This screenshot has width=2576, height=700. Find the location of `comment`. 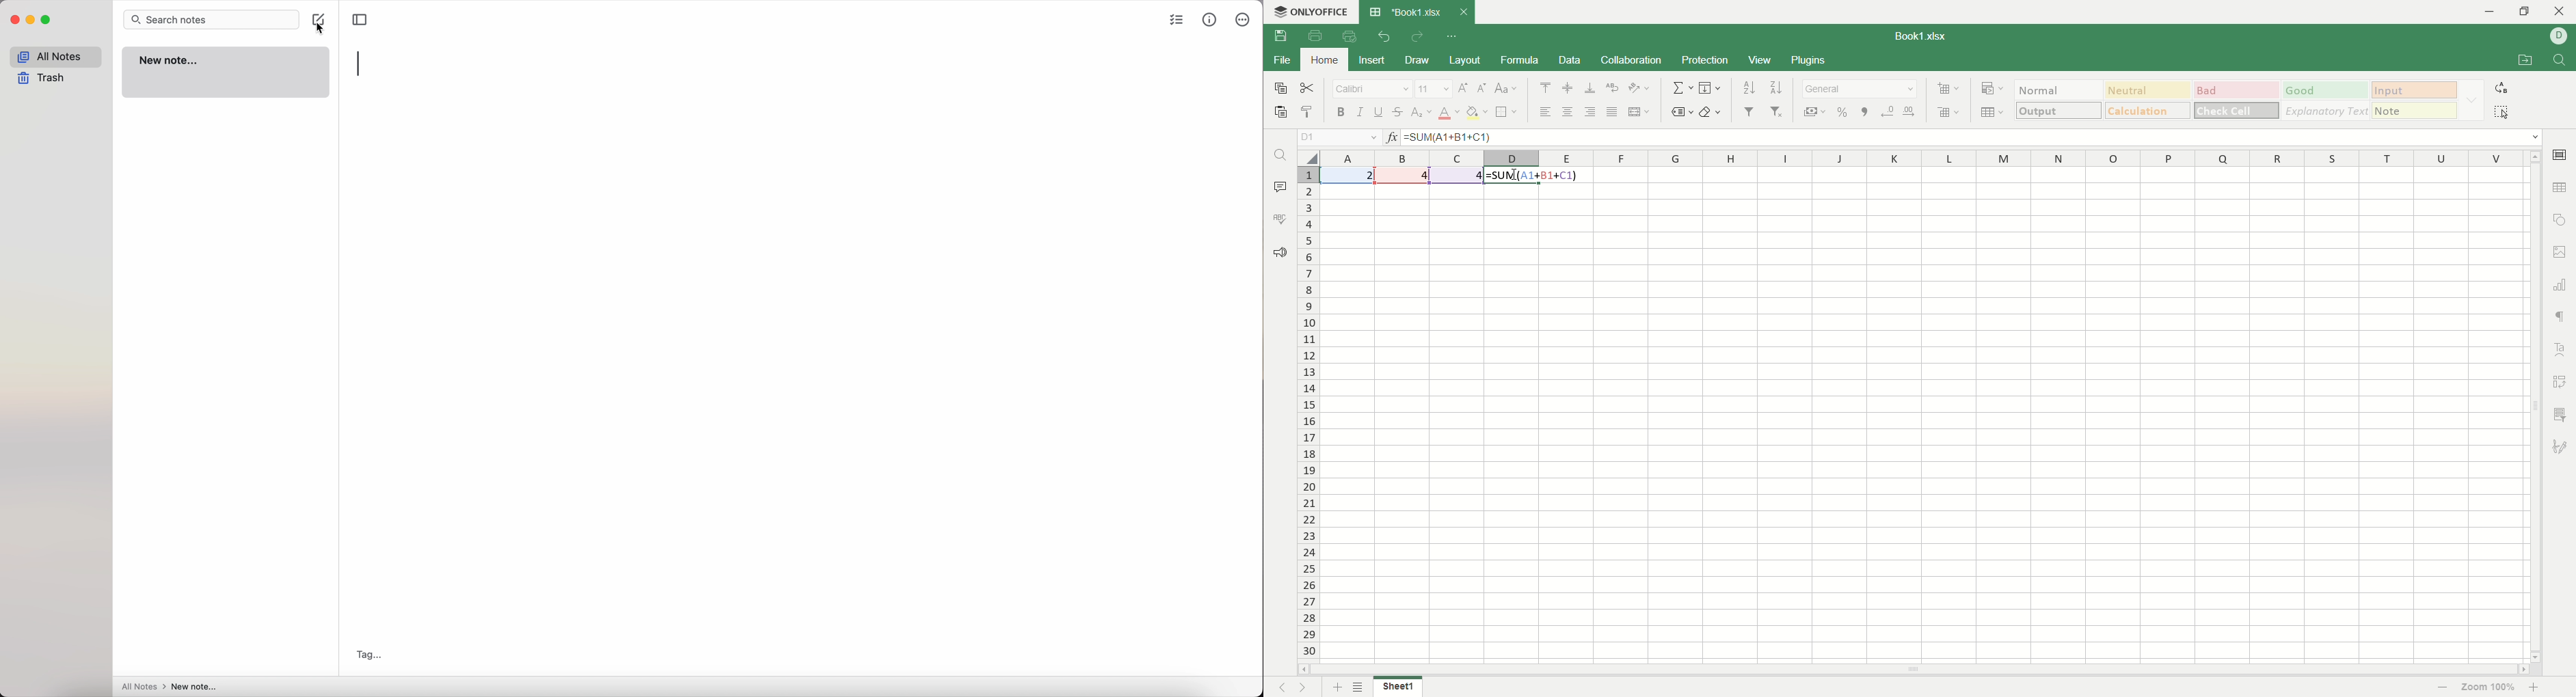

comment is located at coordinates (1280, 187).